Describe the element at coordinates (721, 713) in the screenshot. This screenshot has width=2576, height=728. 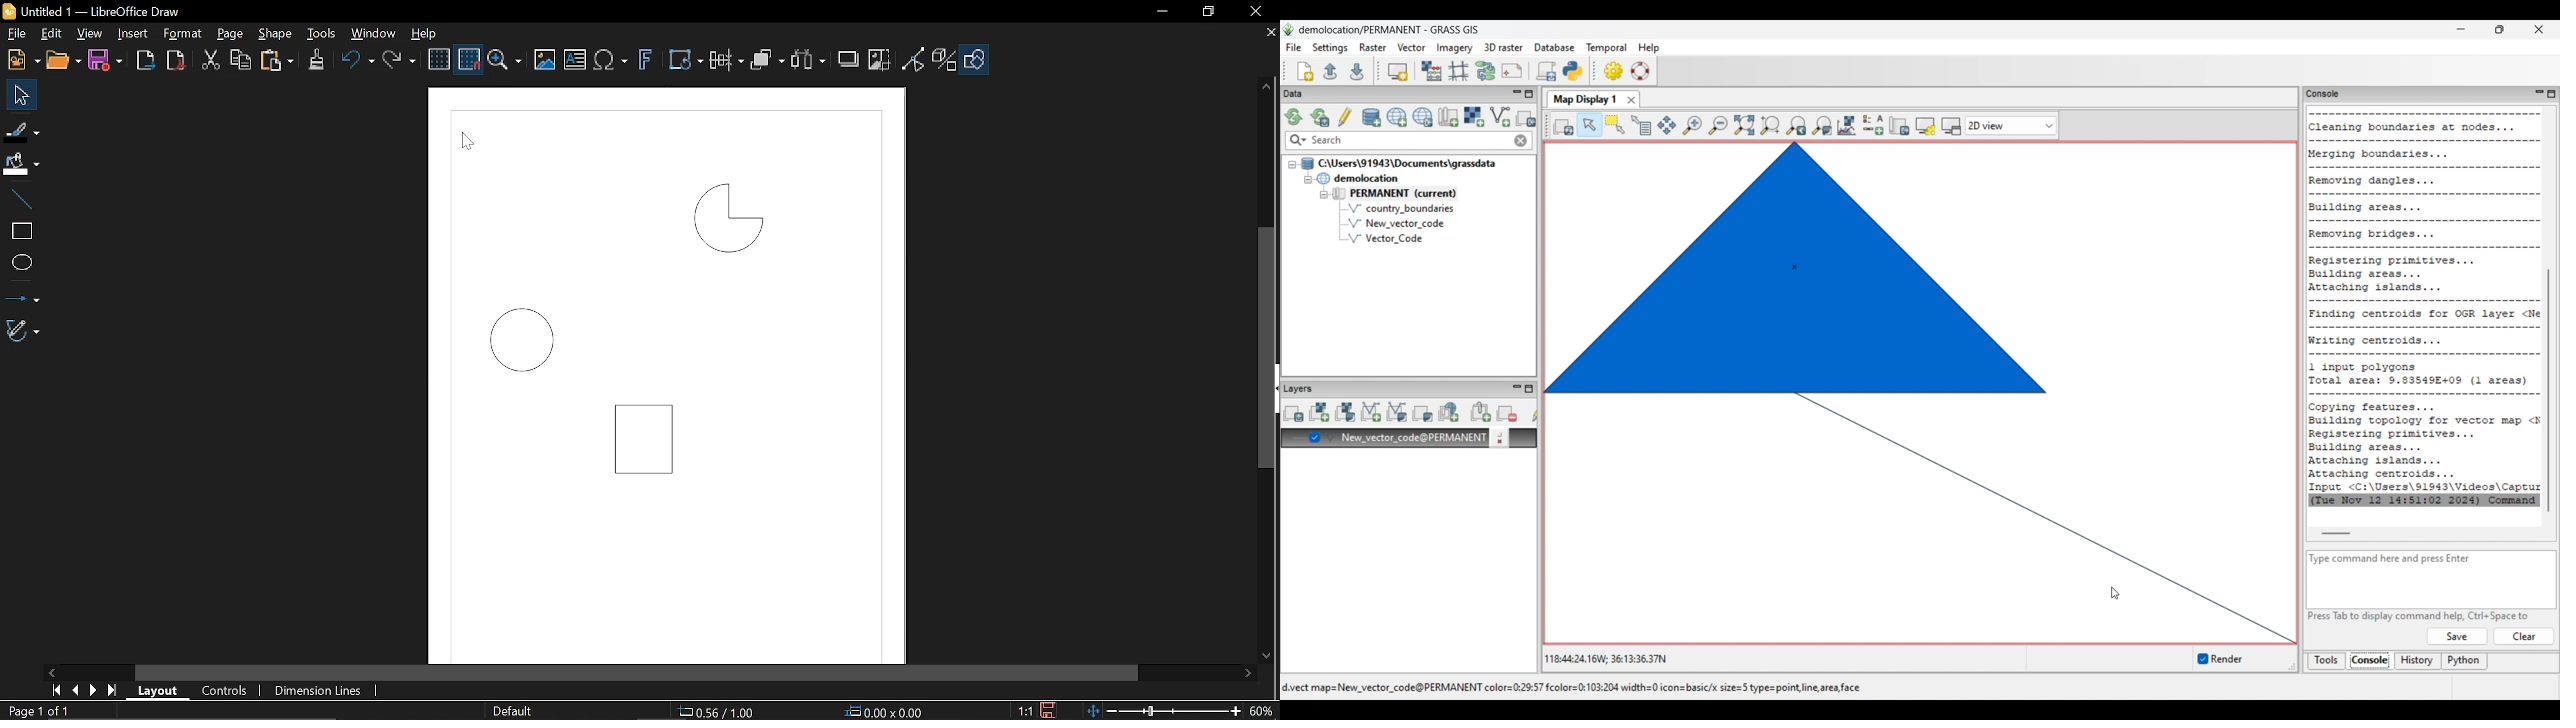
I see `0.56/1.00 (cursor location0` at that location.